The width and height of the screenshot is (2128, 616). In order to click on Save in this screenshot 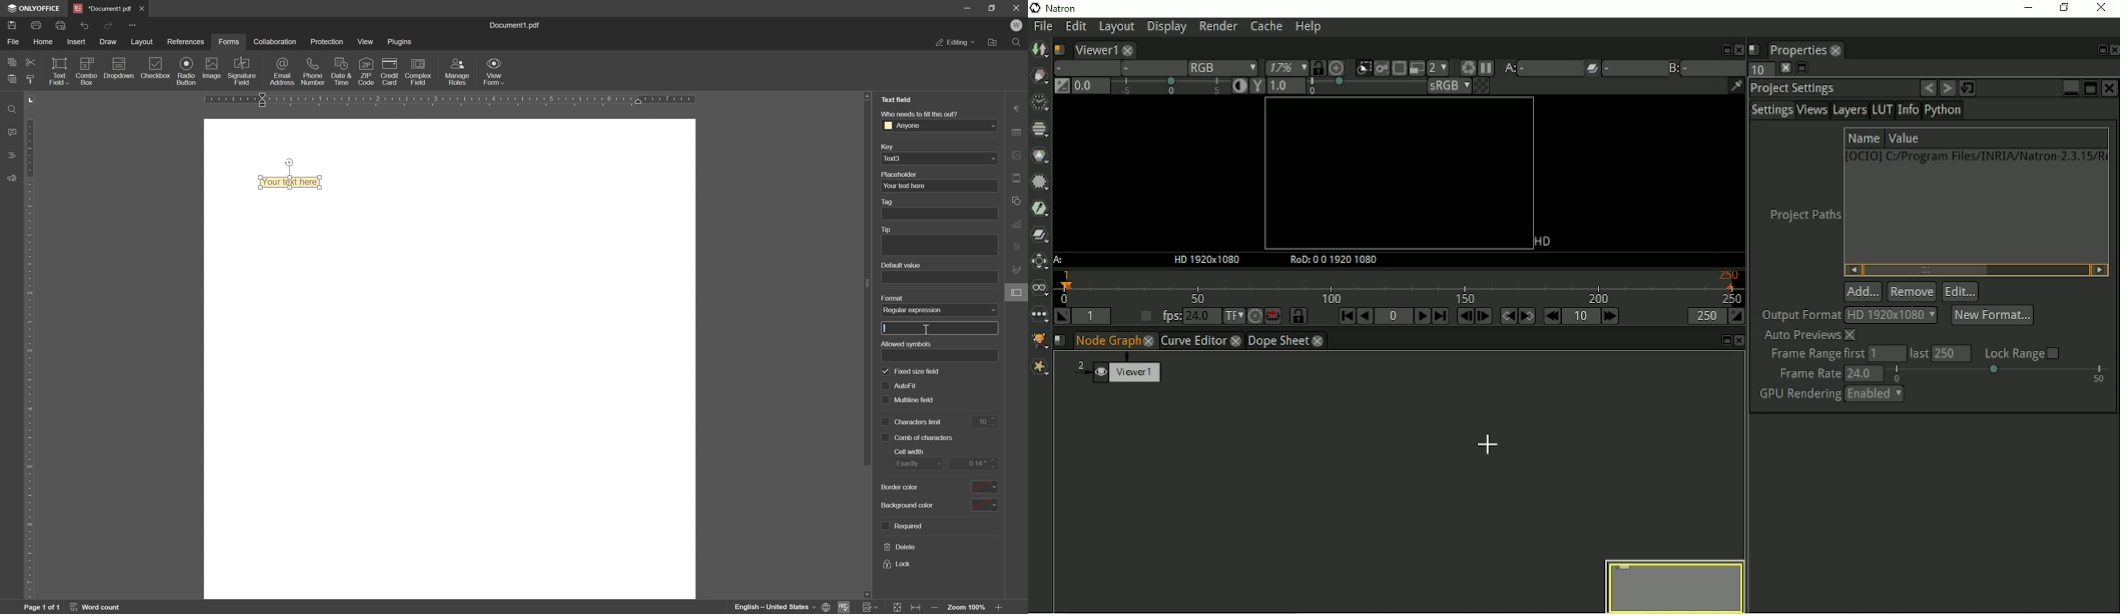, I will do `click(12, 26)`.